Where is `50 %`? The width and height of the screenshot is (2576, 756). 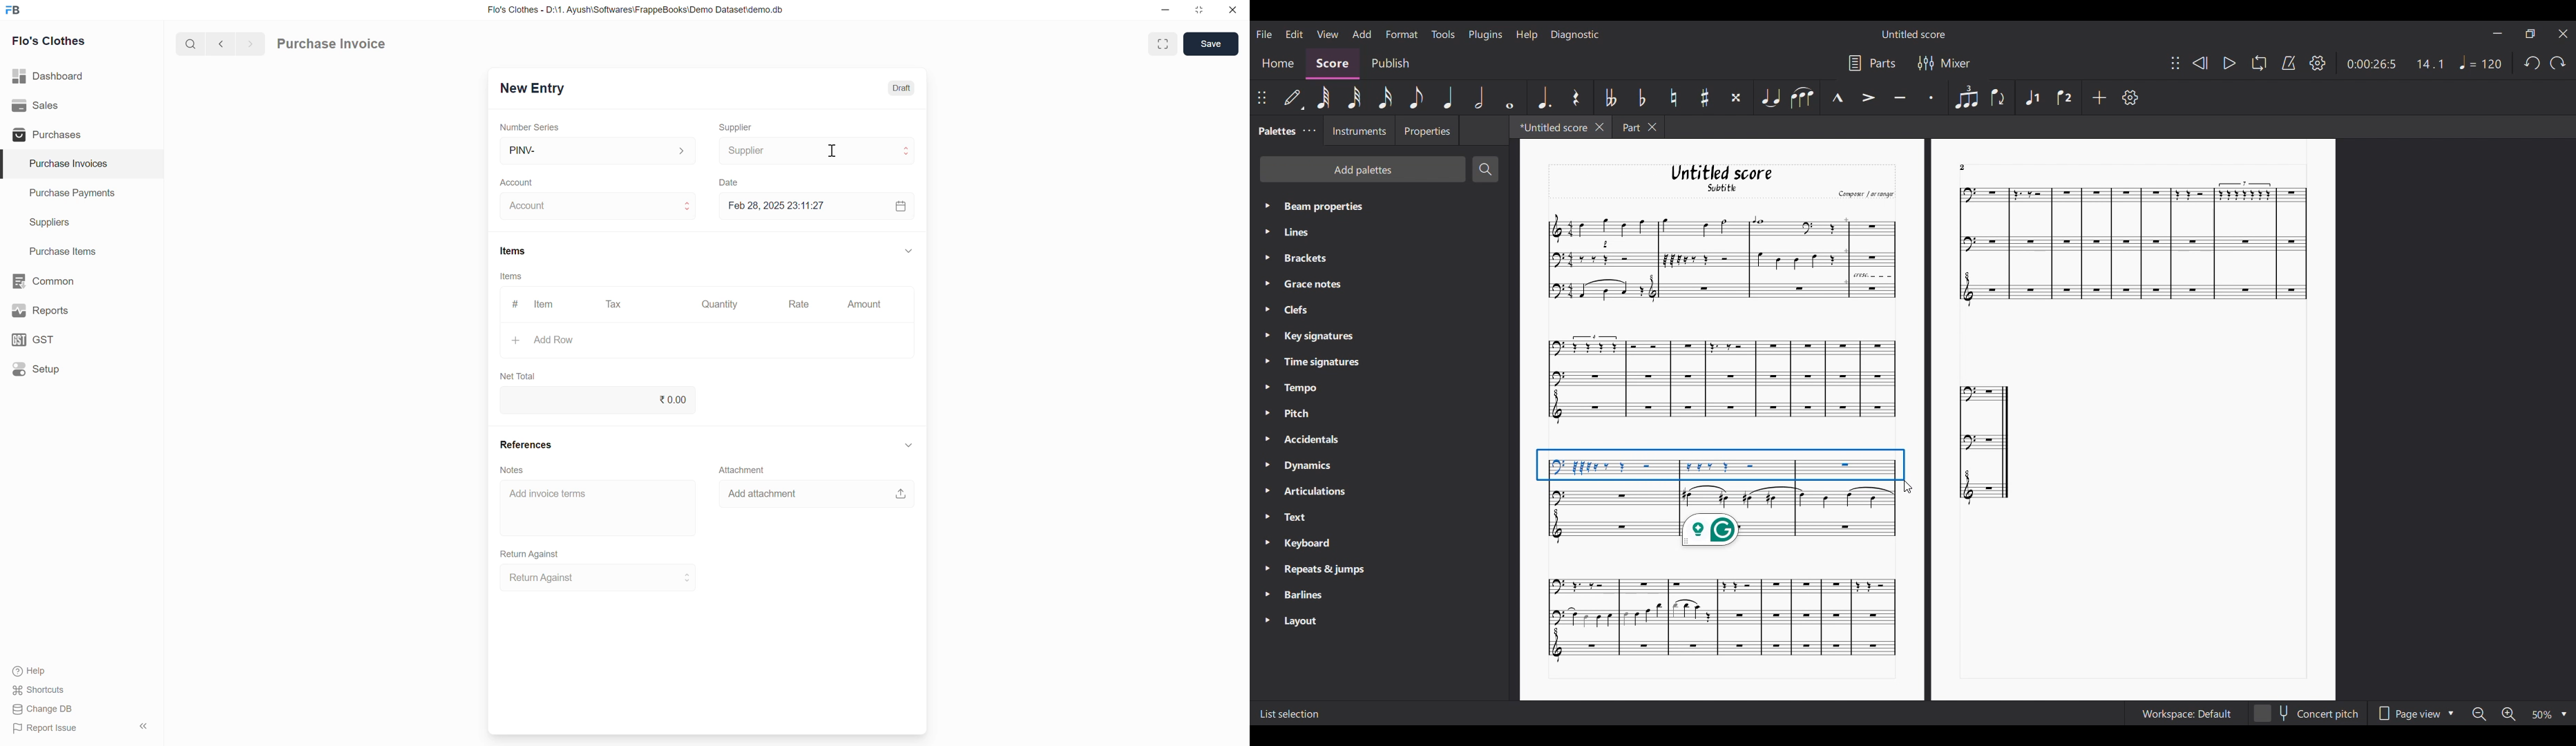
50 % is located at coordinates (2548, 714).